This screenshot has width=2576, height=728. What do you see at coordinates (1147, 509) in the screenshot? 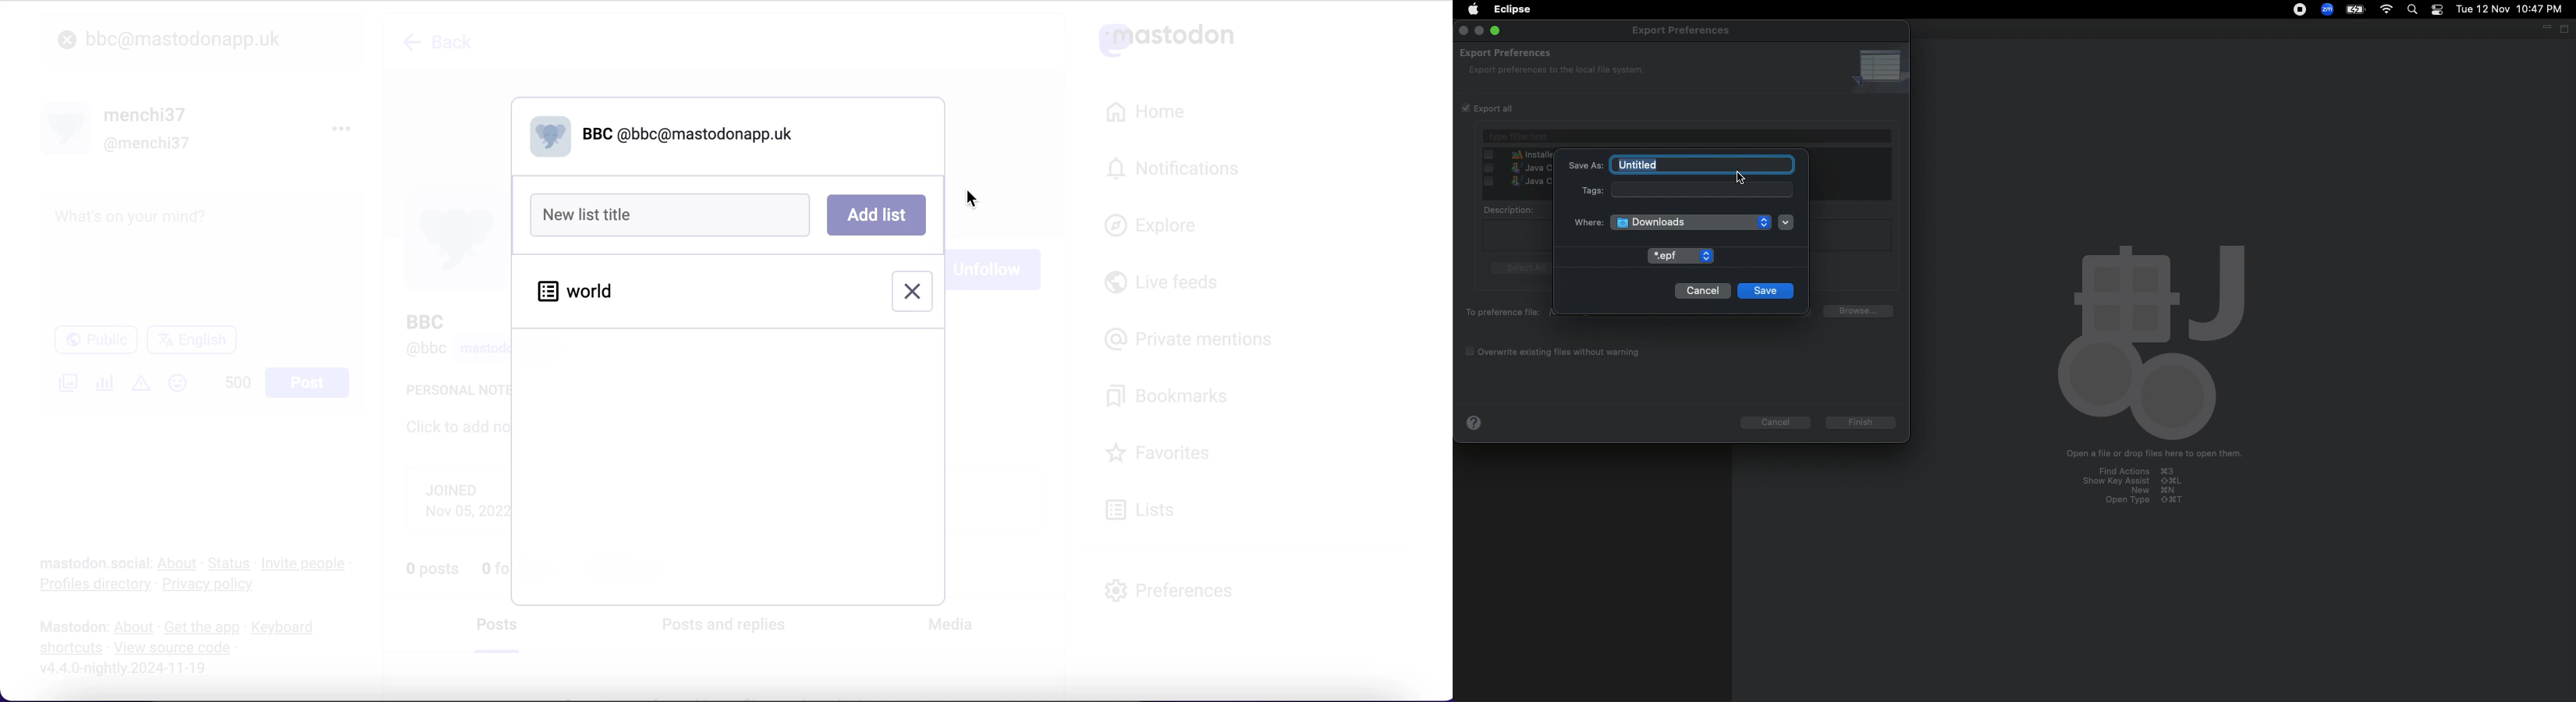
I see `lists` at bounding box center [1147, 509].